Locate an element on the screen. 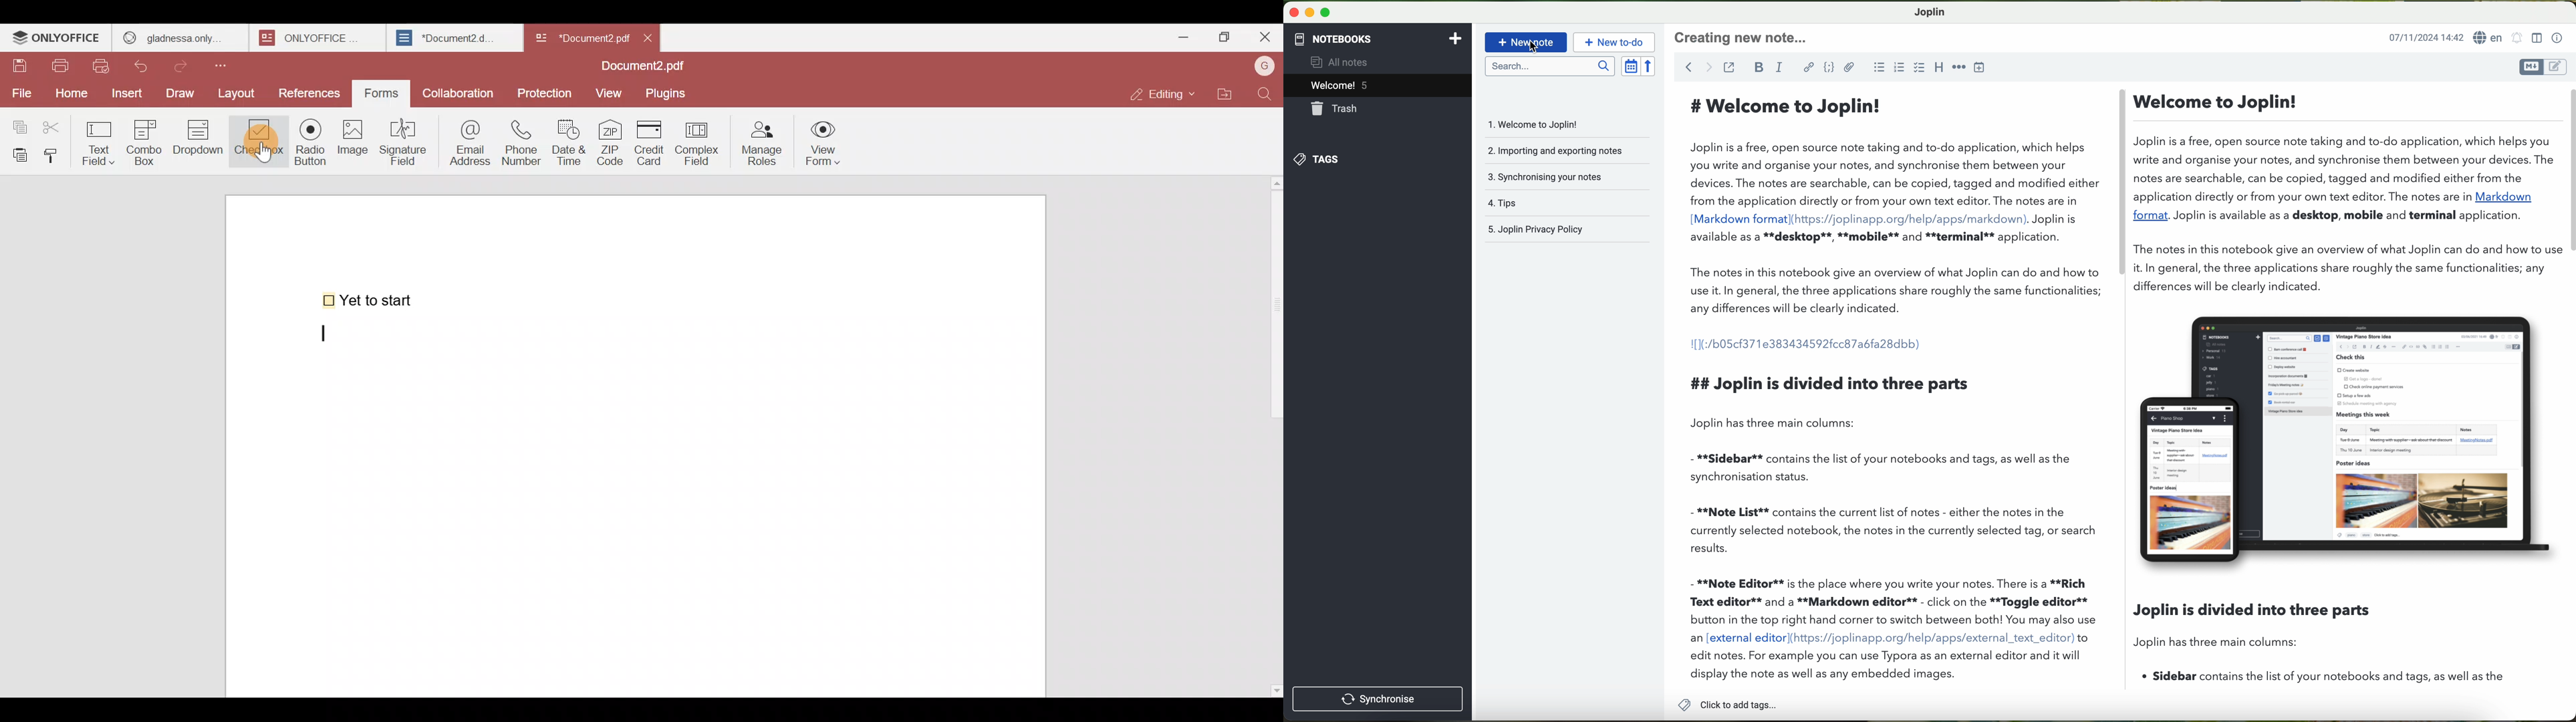 Image resolution: width=2576 pixels, height=728 pixels. tags is located at coordinates (1377, 159).